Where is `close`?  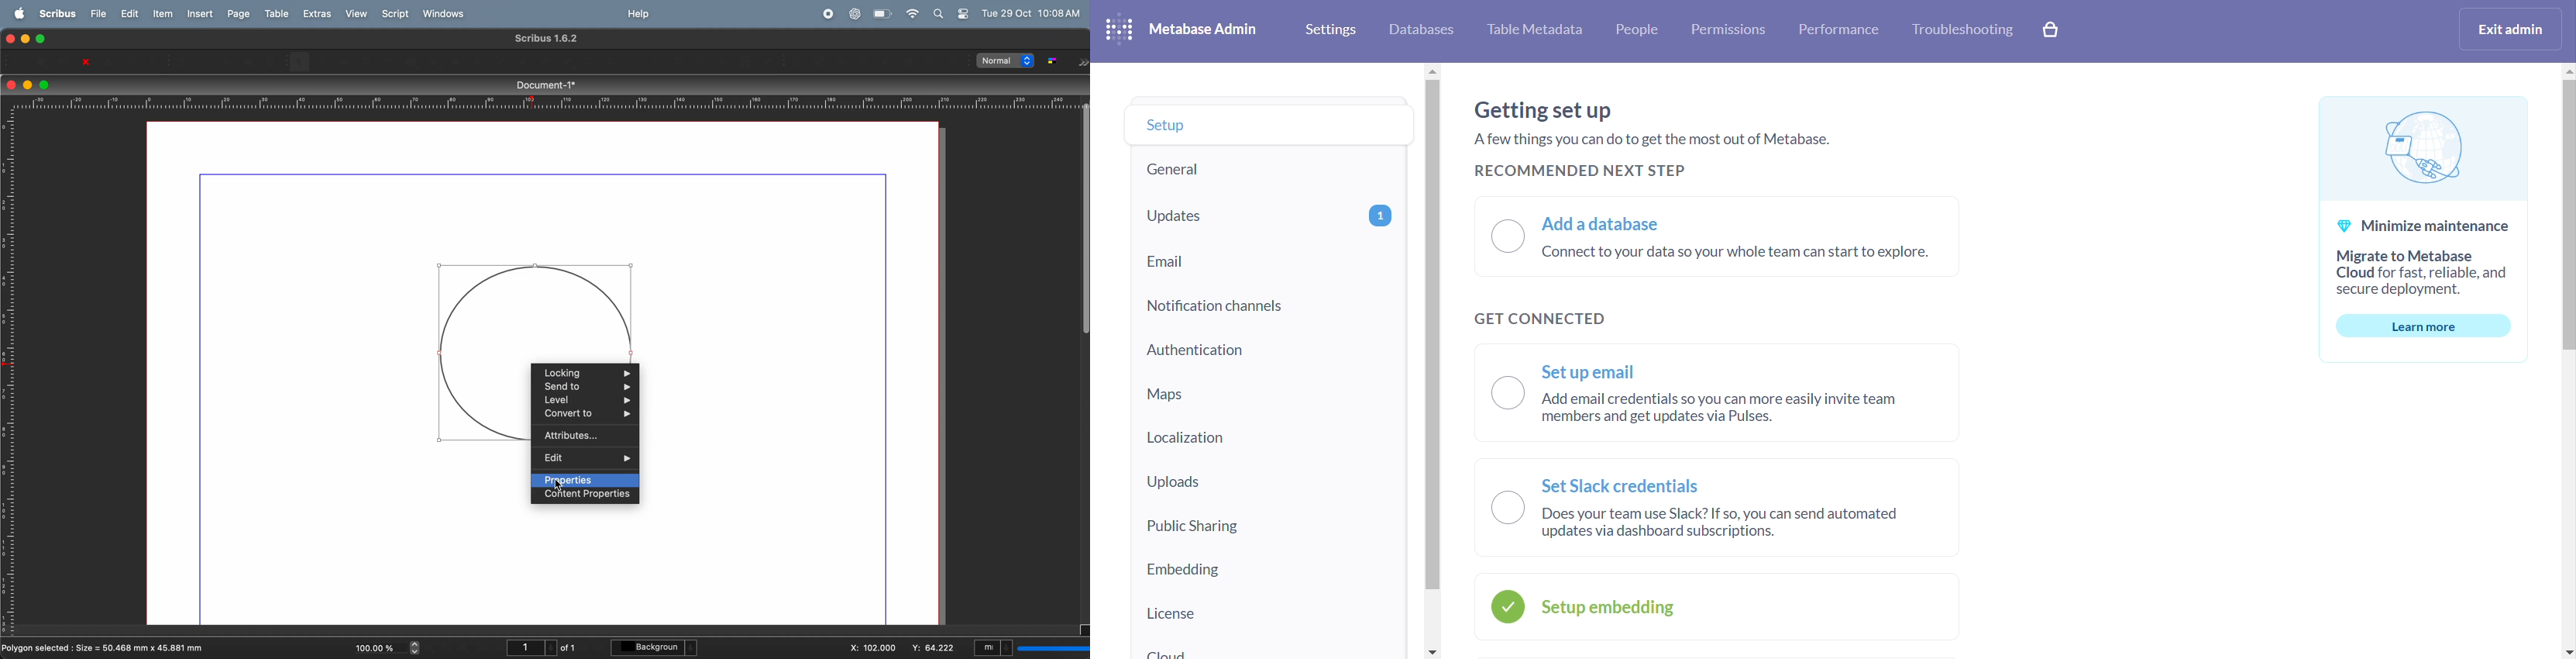
close is located at coordinates (81, 62).